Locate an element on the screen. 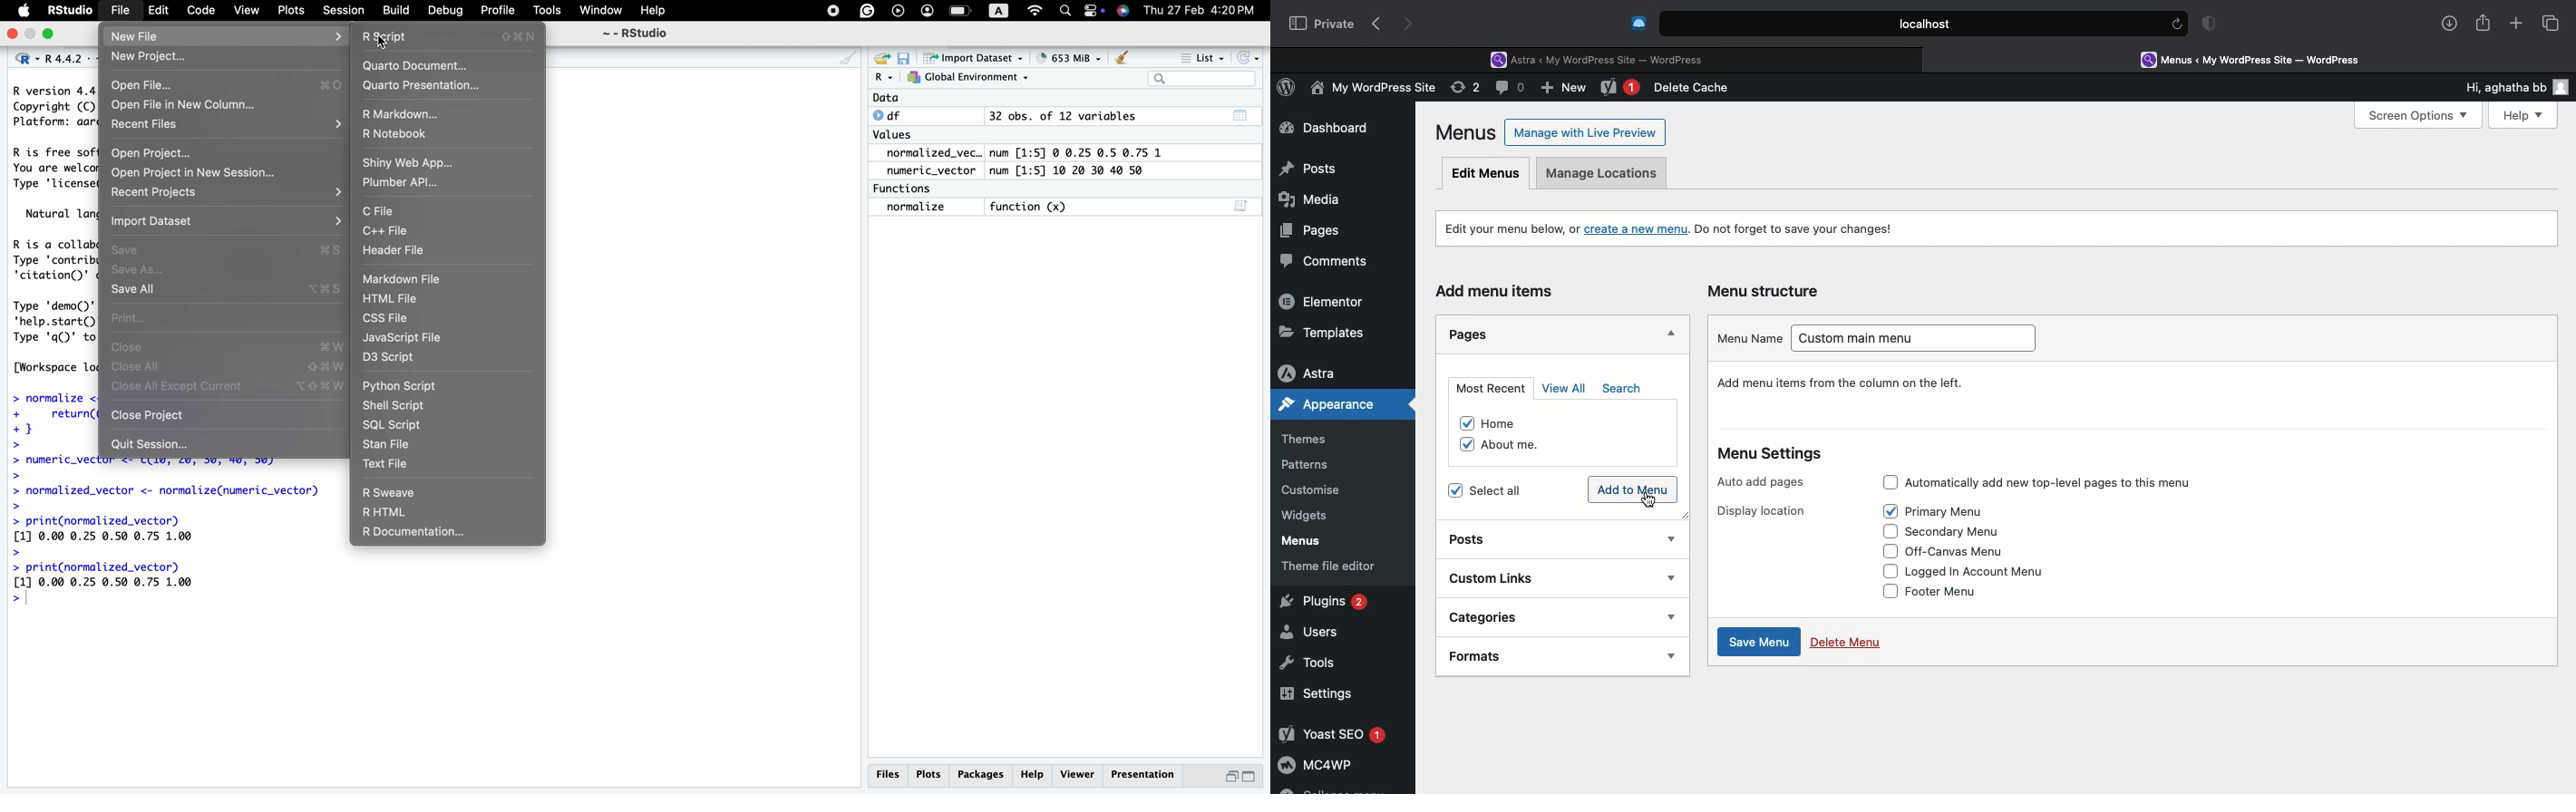  R HTML is located at coordinates (383, 514).